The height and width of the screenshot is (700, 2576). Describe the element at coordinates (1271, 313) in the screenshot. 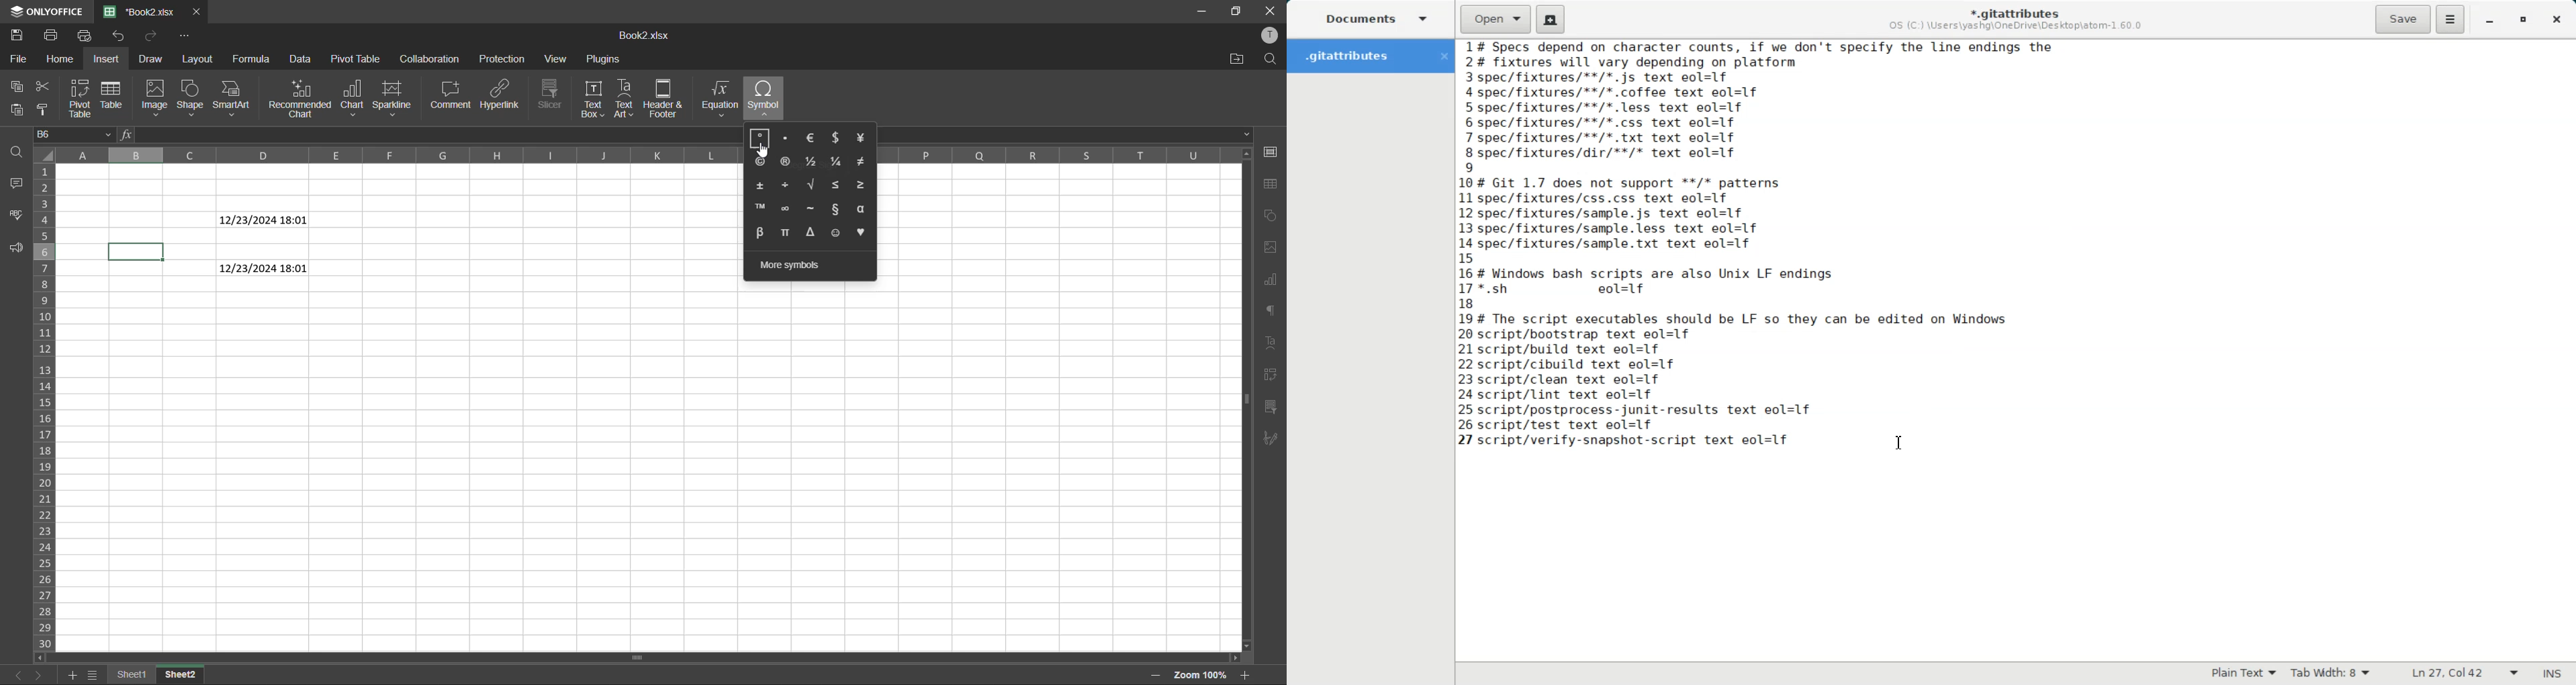

I see `paragraph` at that location.